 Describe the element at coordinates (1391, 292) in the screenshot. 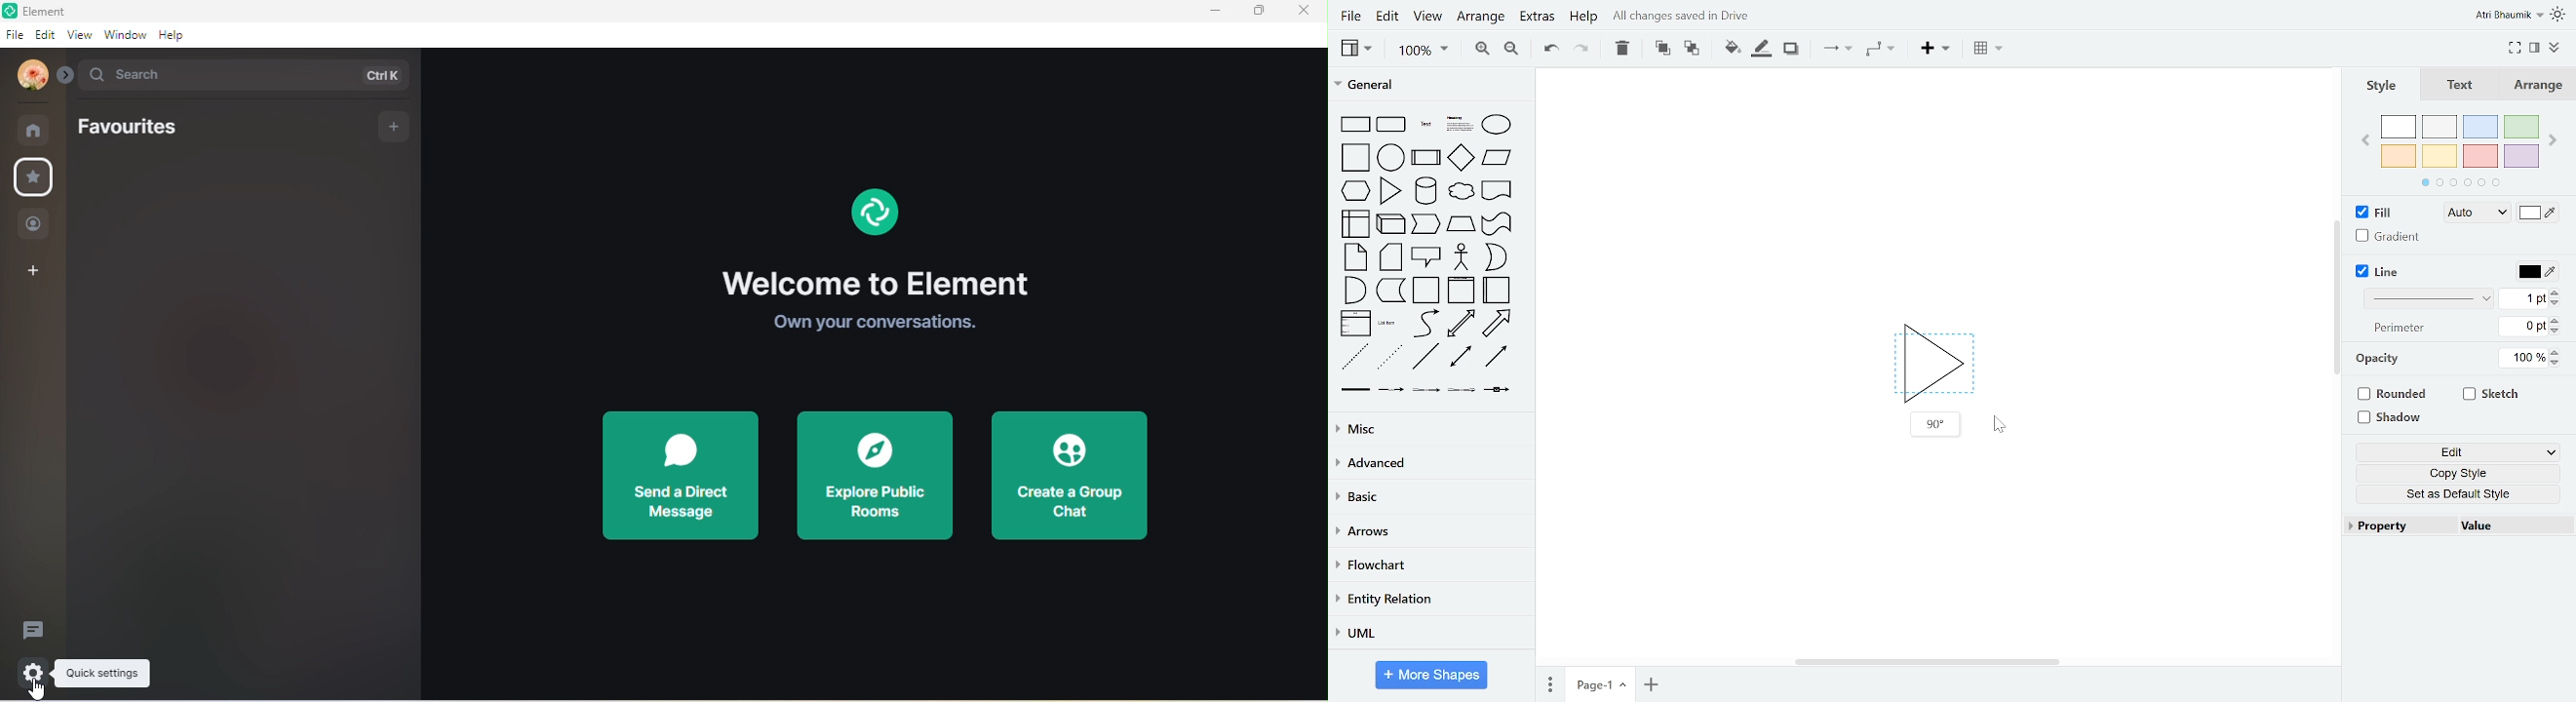

I see `data storage` at that location.